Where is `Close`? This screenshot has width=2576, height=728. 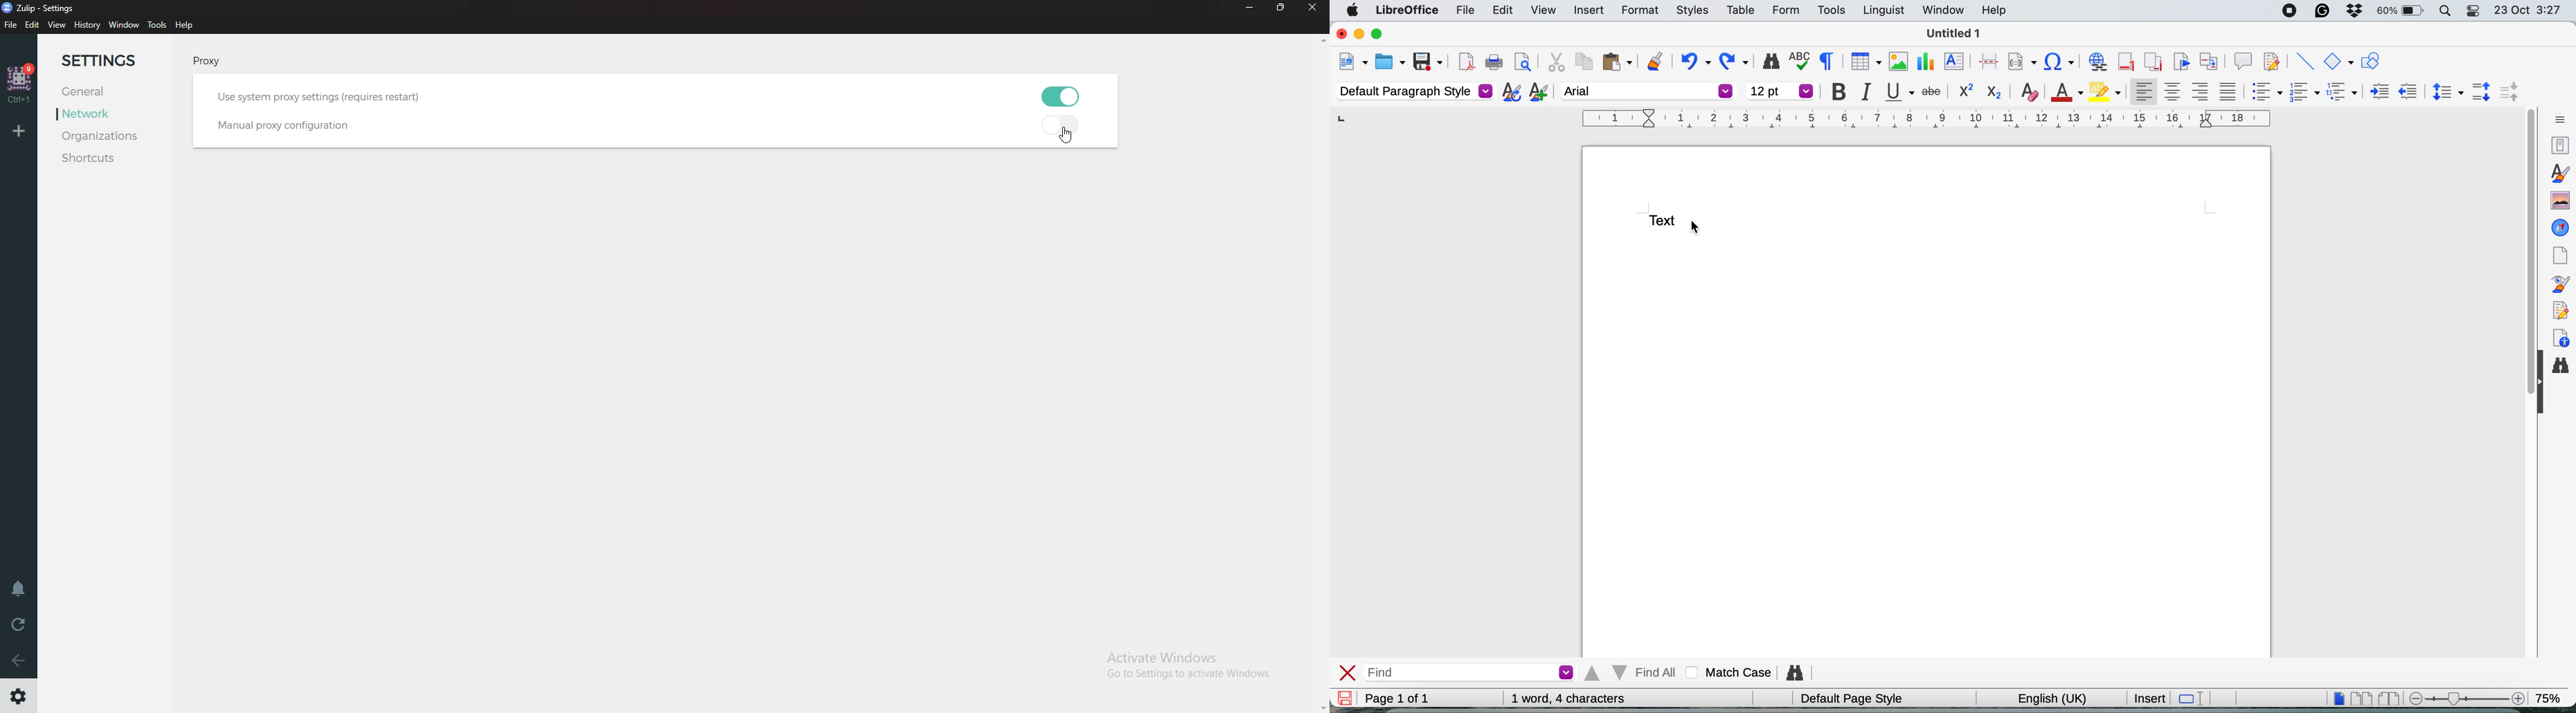
Close is located at coordinates (1314, 12).